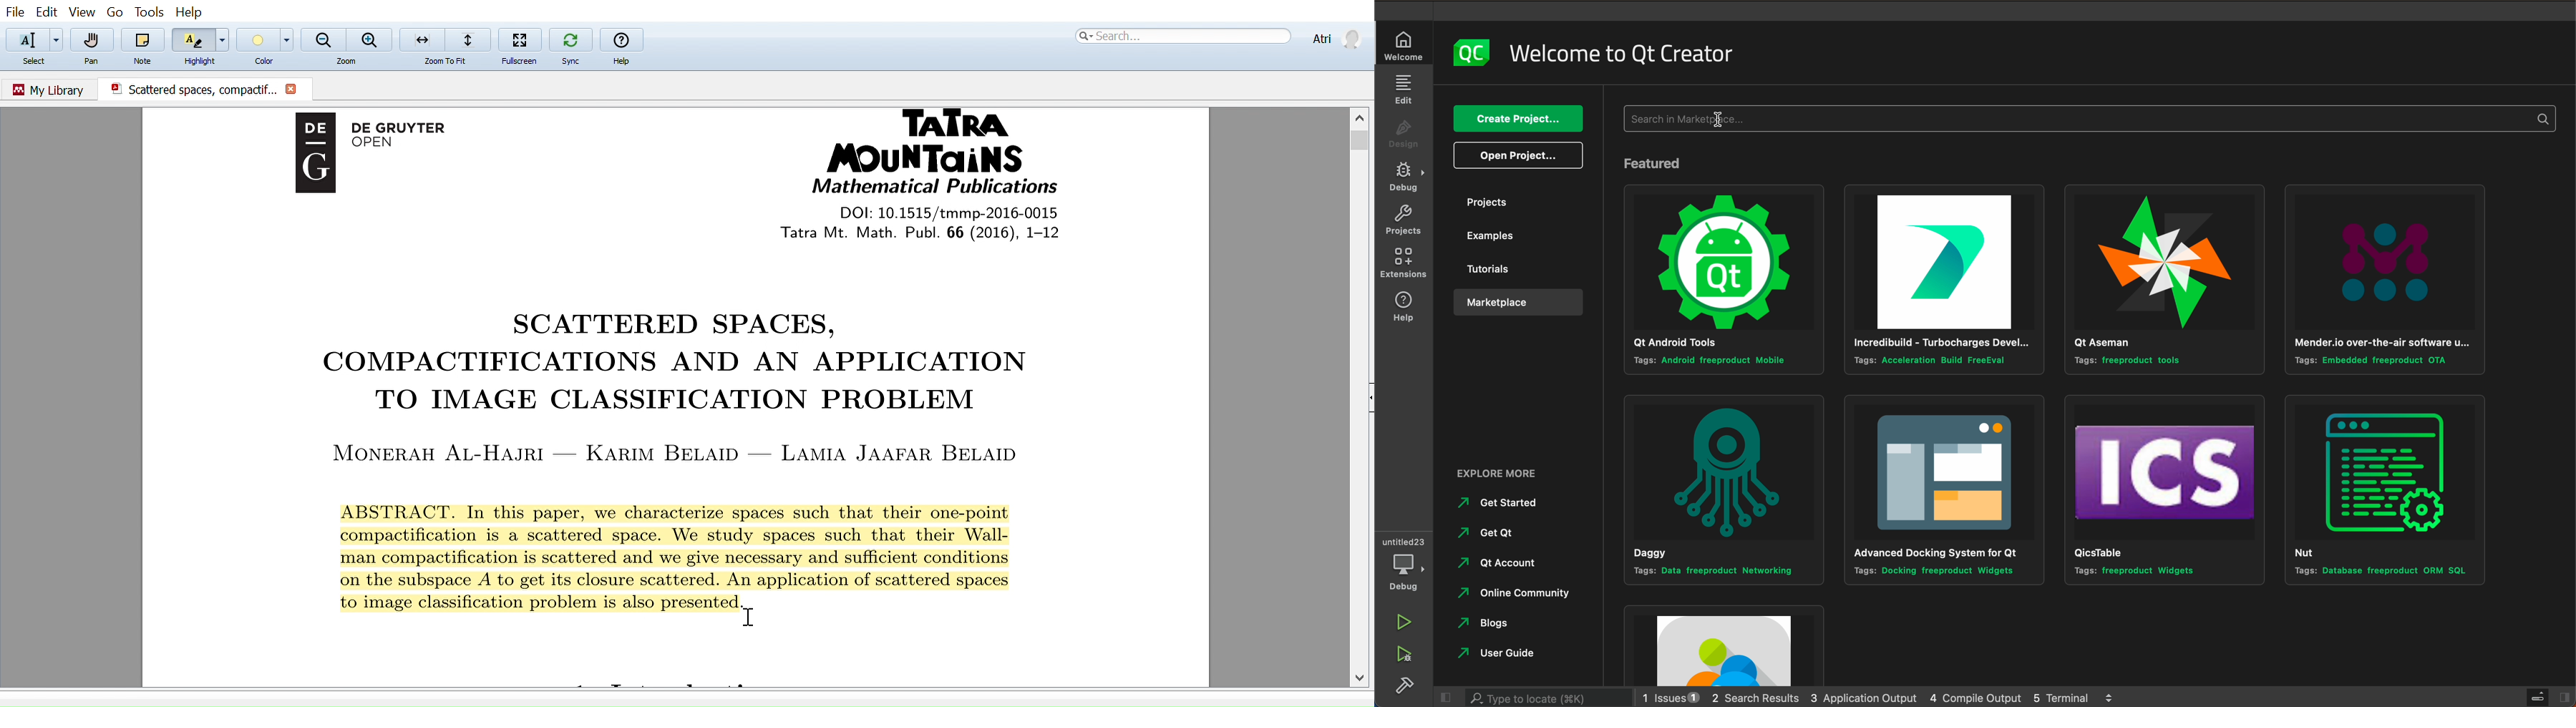 Image resolution: width=2576 pixels, height=728 pixels. Describe the element at coordinates (450, 62) in the screenshot. I see `zoom to fit` at that location.